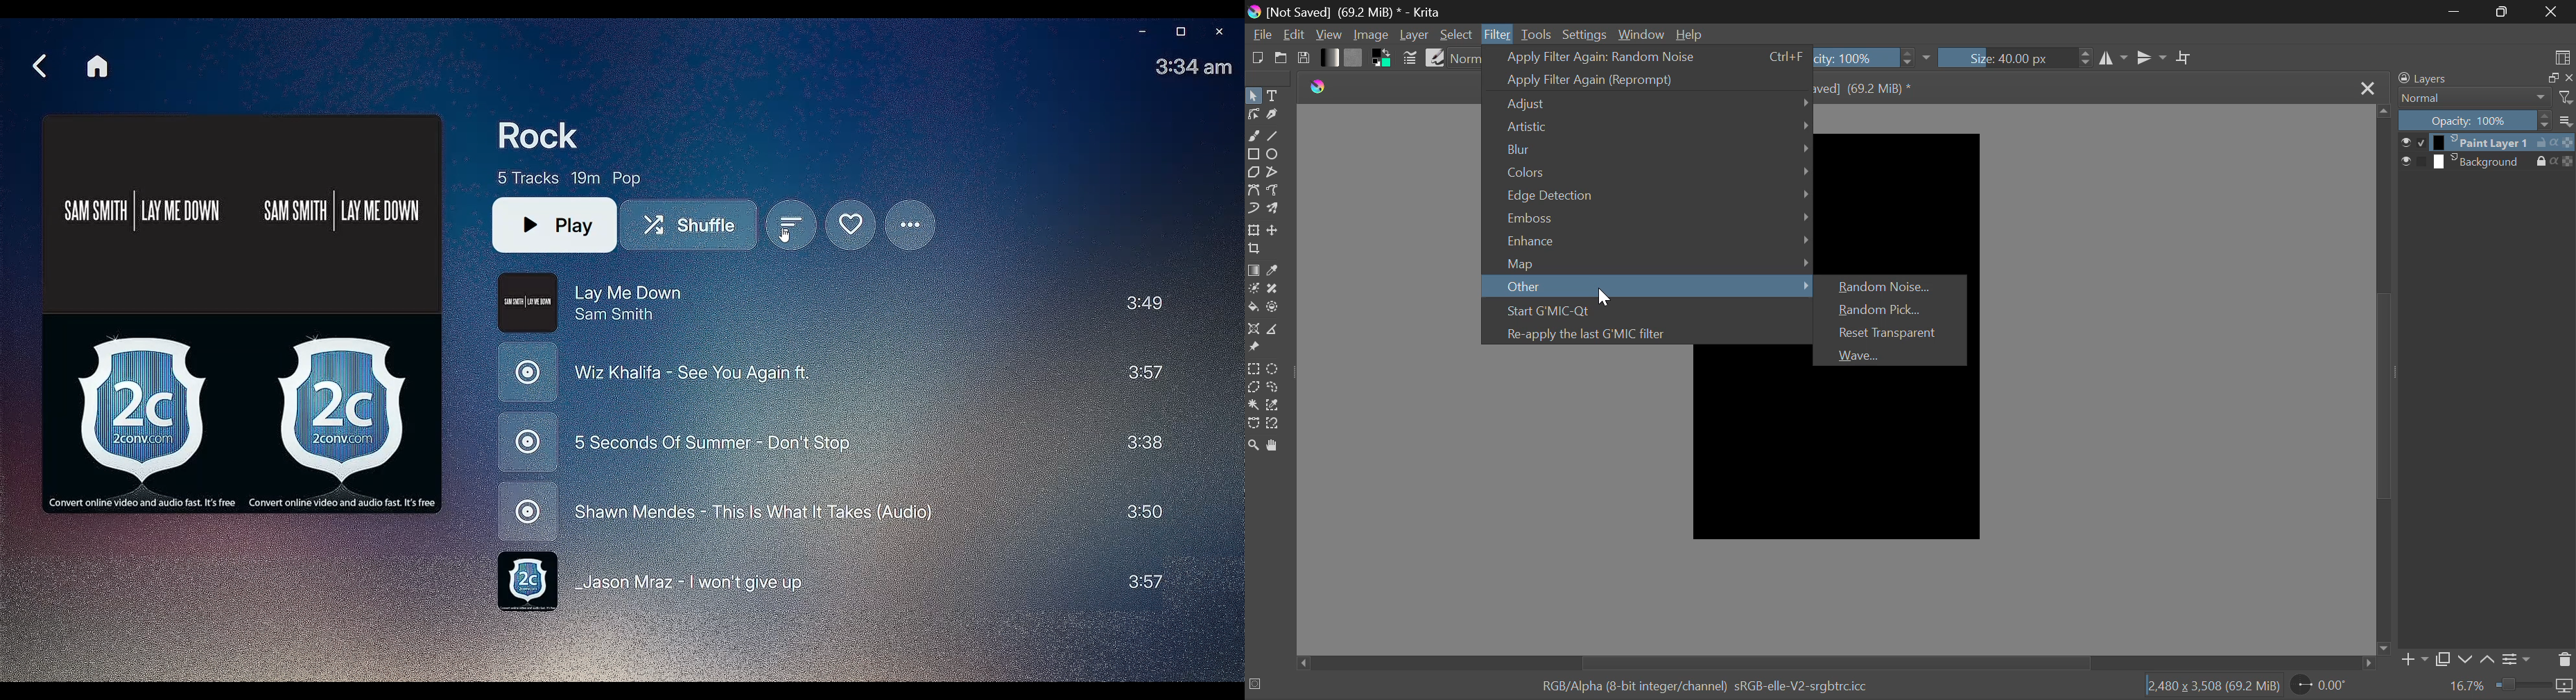 The height and width of the screenshot is (700, 2576). What do you see at coordinates (1497, 34) in the screenshot?
I see `Filter Menu Open` at bounding box center [1497, 34].